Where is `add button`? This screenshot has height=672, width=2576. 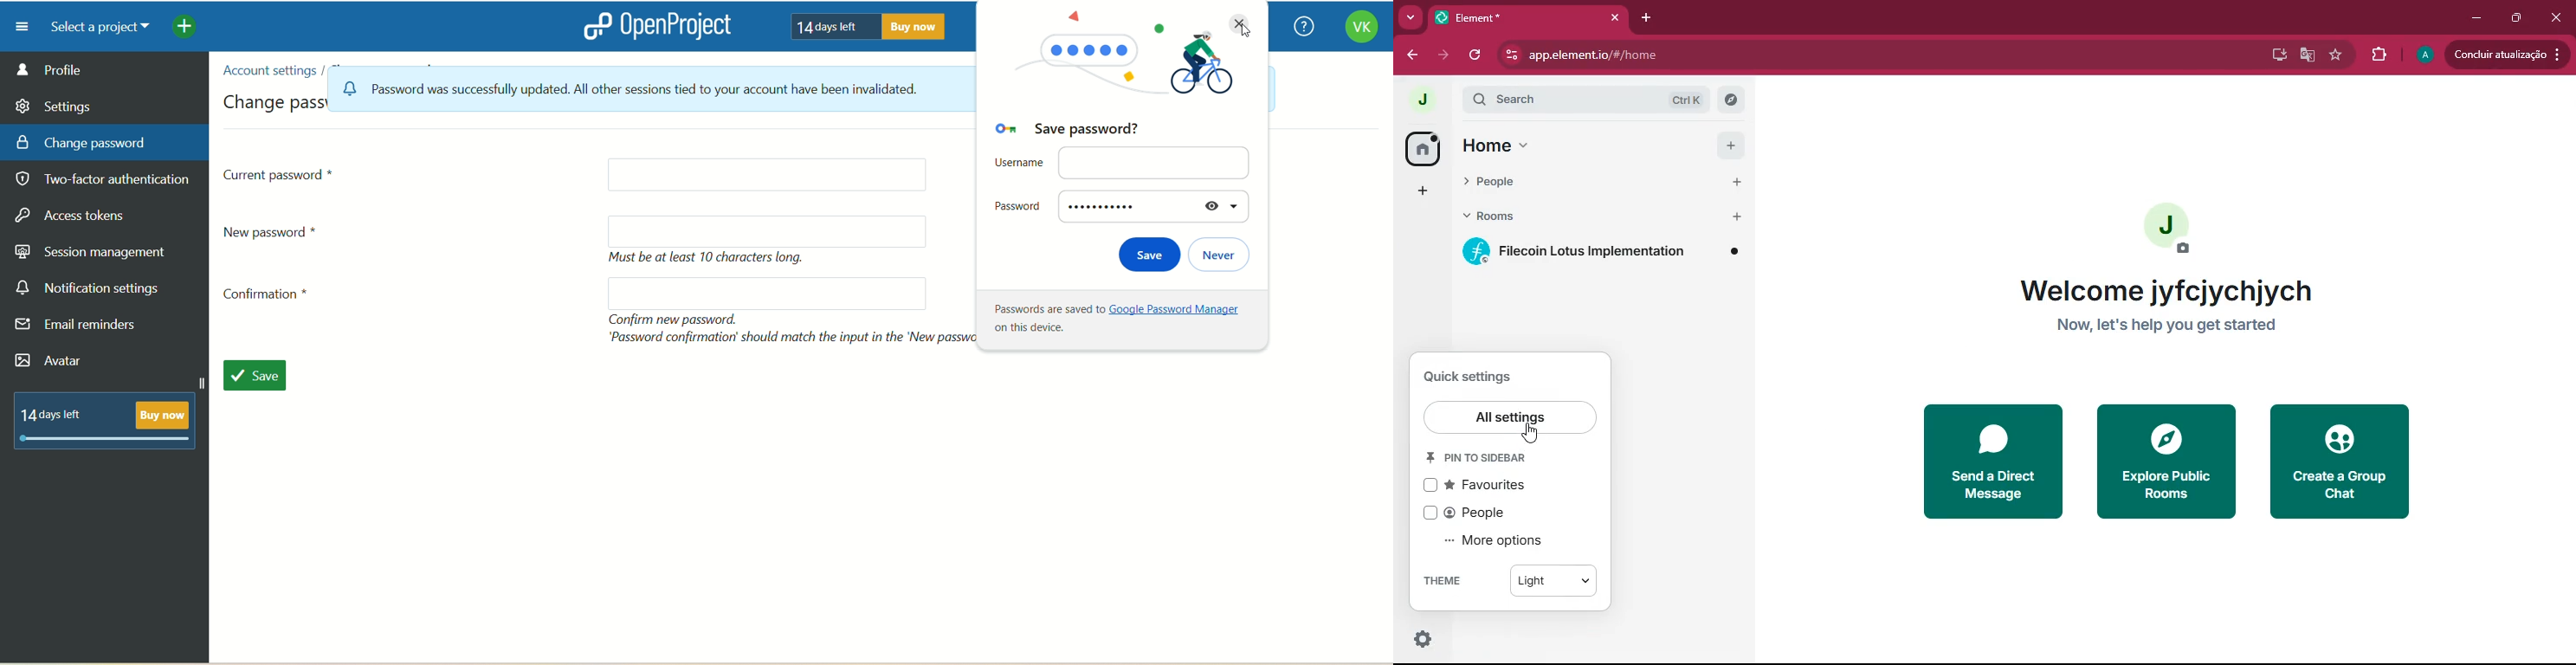
add button is located at coordinates (1737, 217).